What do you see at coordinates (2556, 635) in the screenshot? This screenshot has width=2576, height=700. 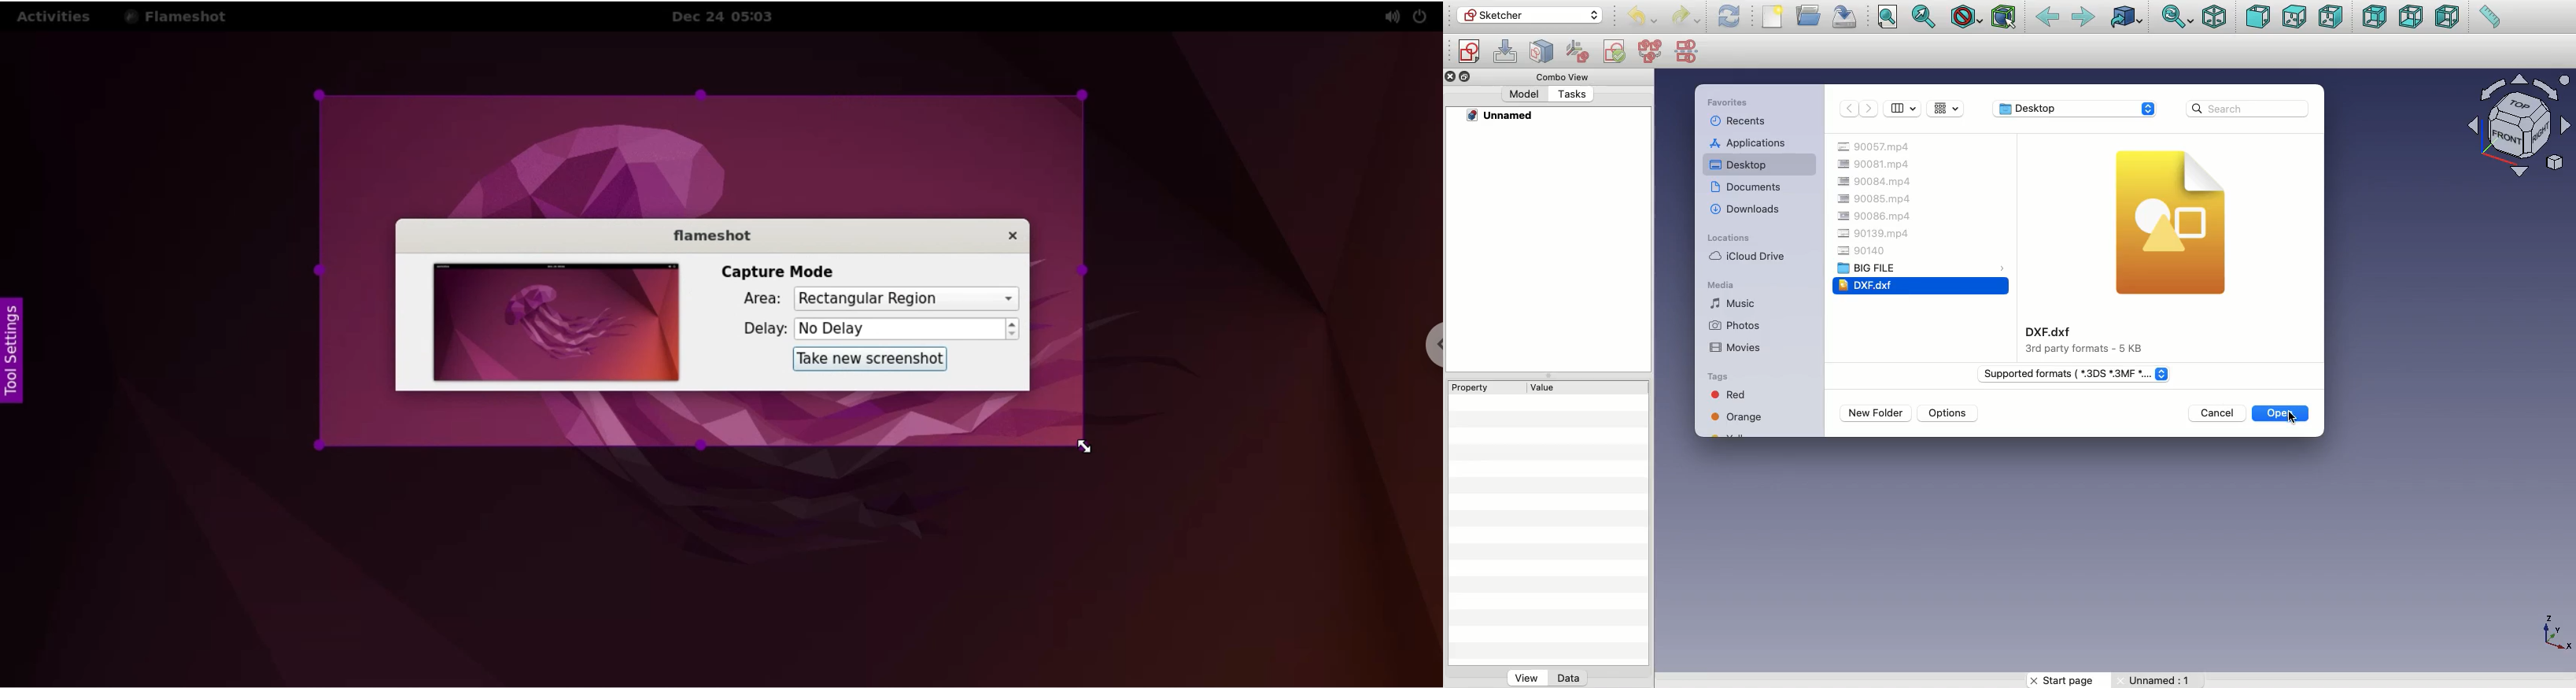 I see `Axis` at bounding box center [2556, 635].